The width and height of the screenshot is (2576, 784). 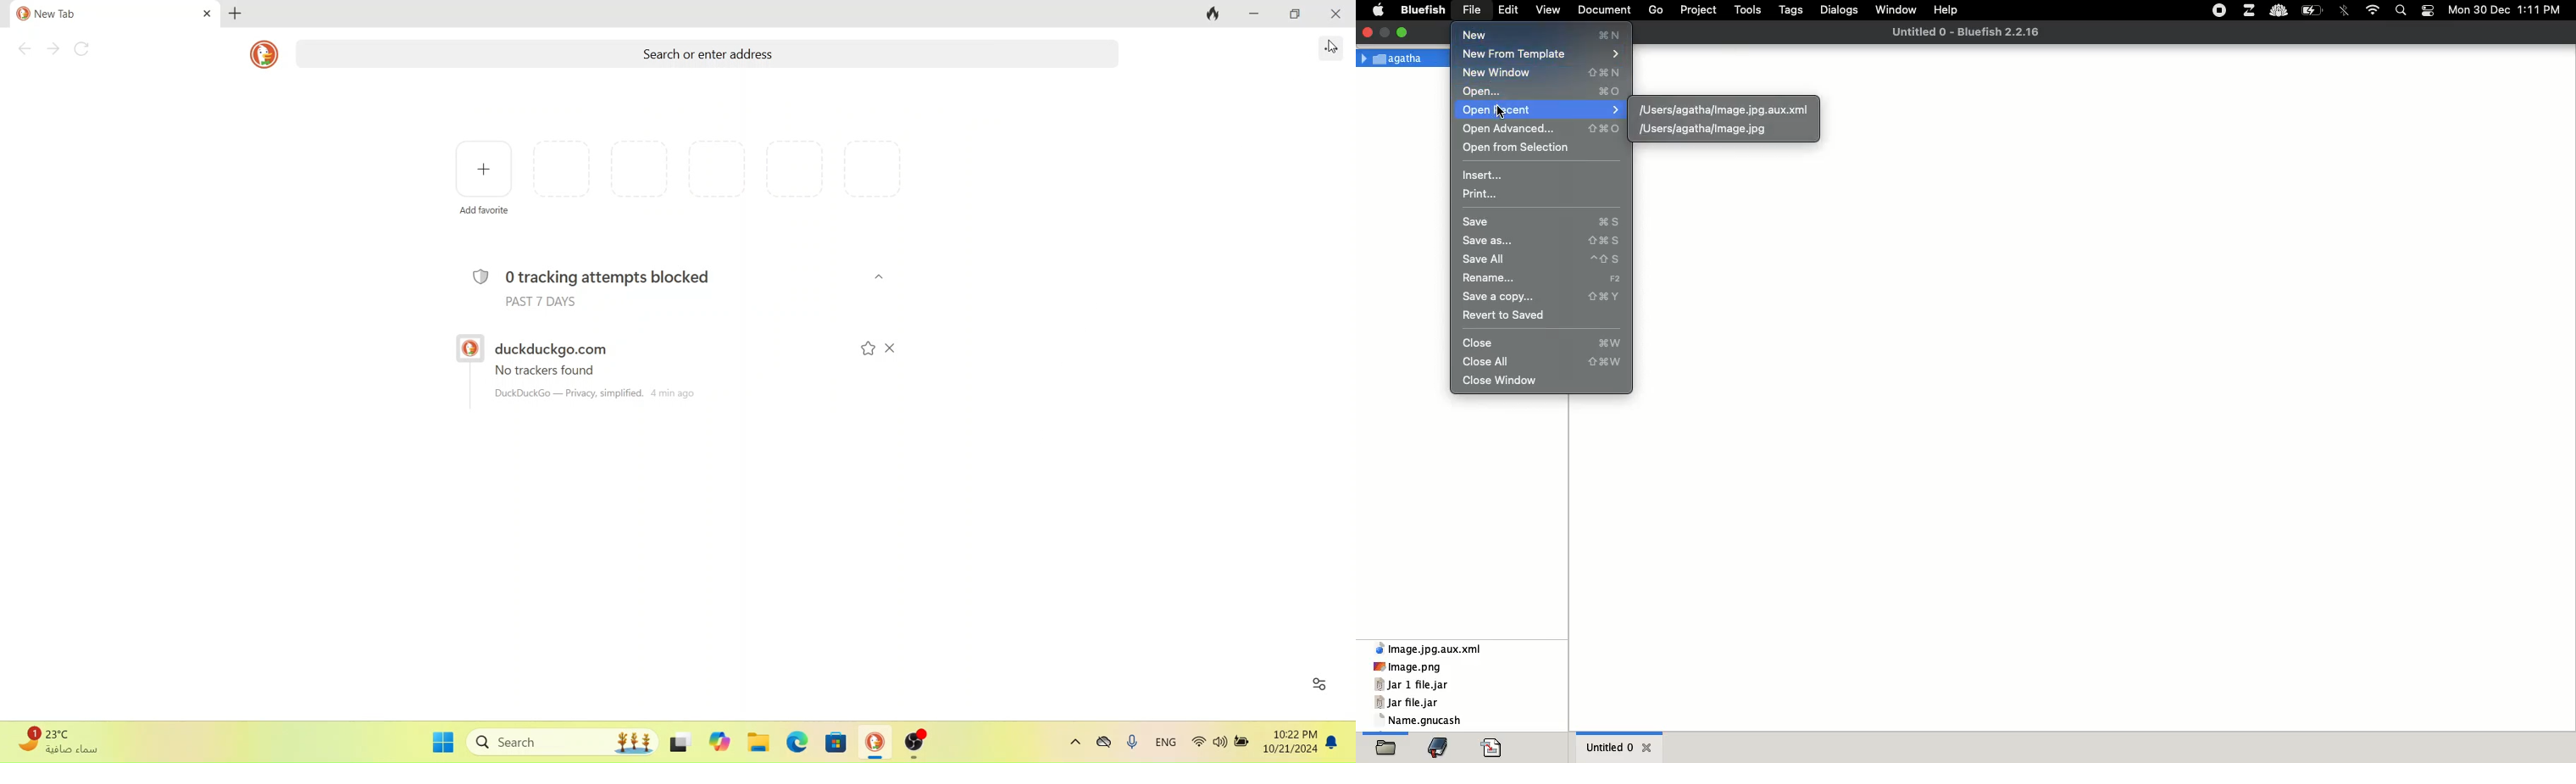 I want to click on , so click(x=679, y=740).